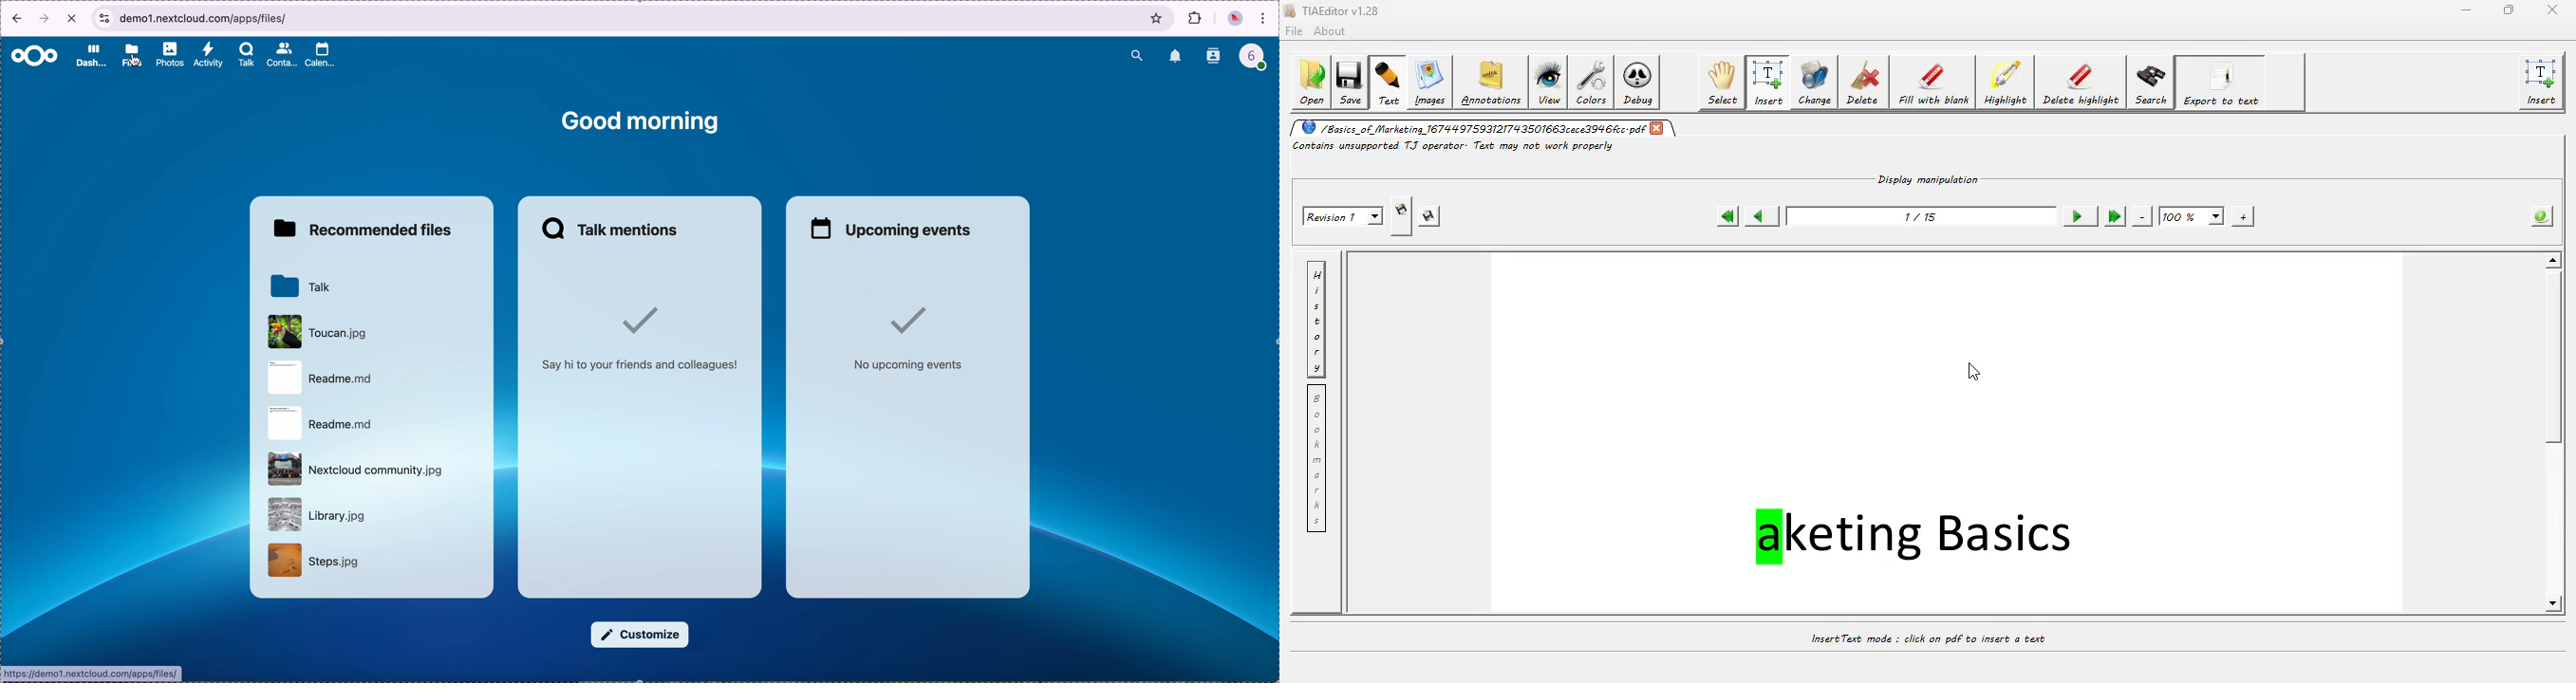  Describe the element at coordinates (1353, 81) in the screenshot. I see `save` at that location.